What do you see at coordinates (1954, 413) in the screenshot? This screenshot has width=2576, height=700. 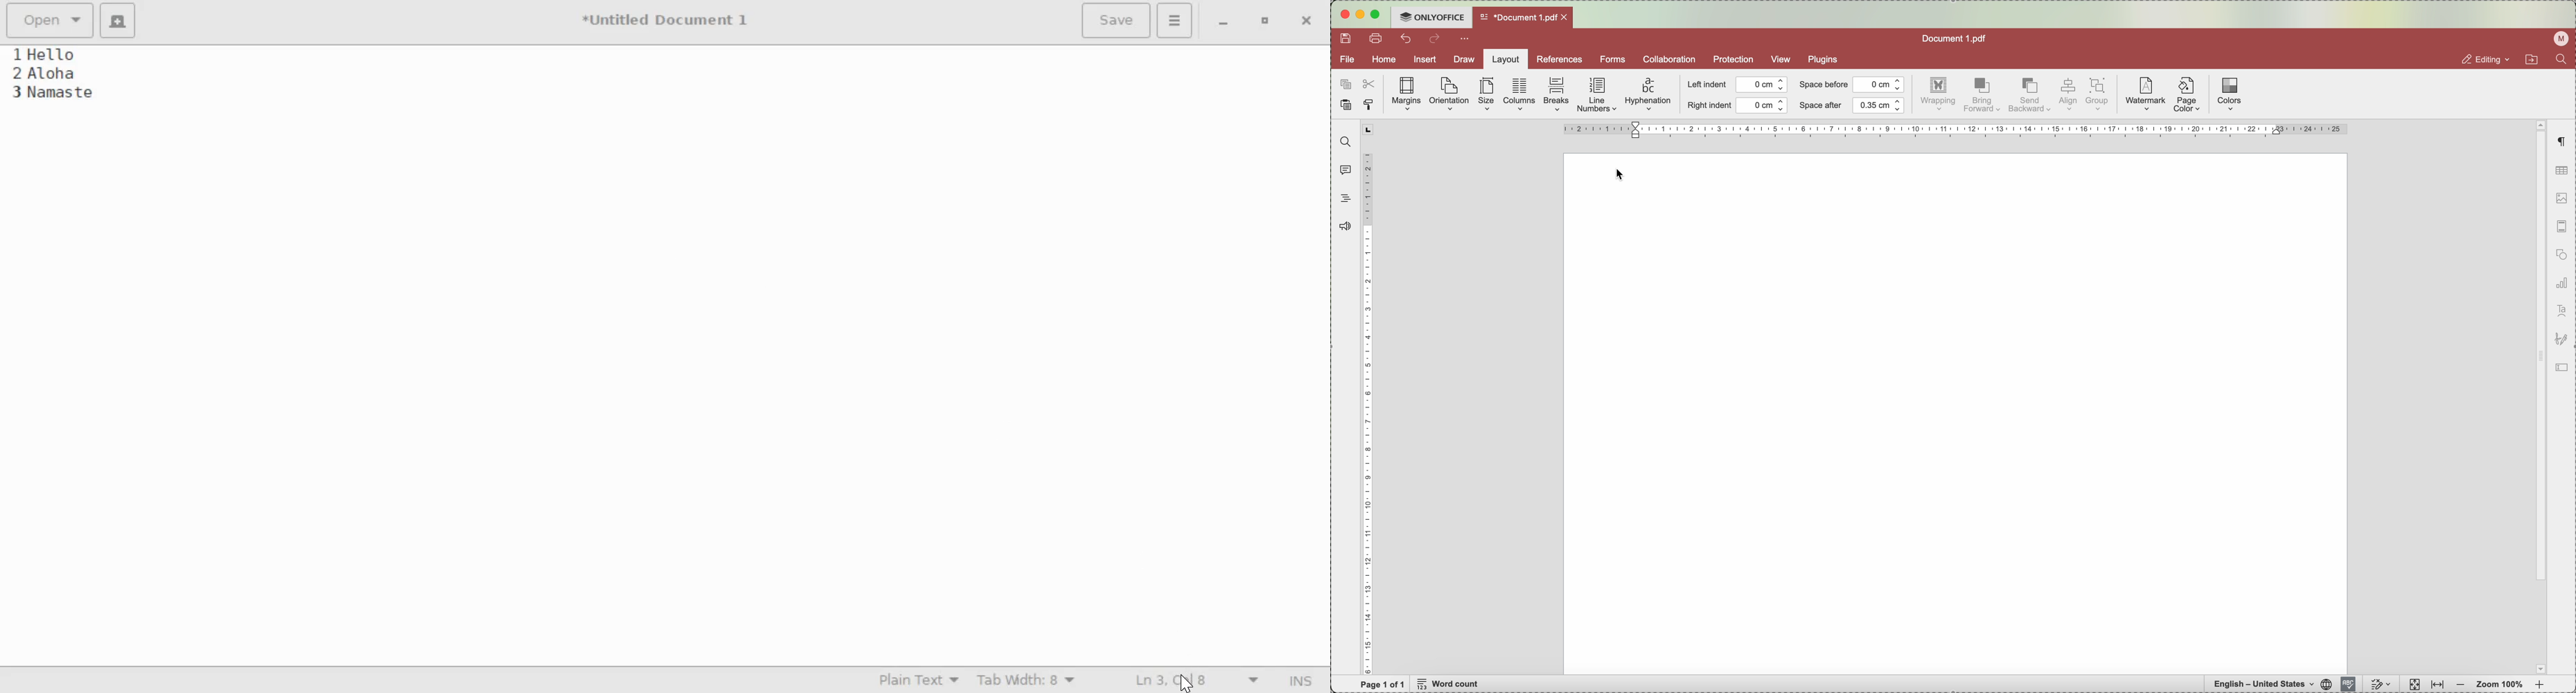 I see `workspace` at bounding box center [1954, 413].